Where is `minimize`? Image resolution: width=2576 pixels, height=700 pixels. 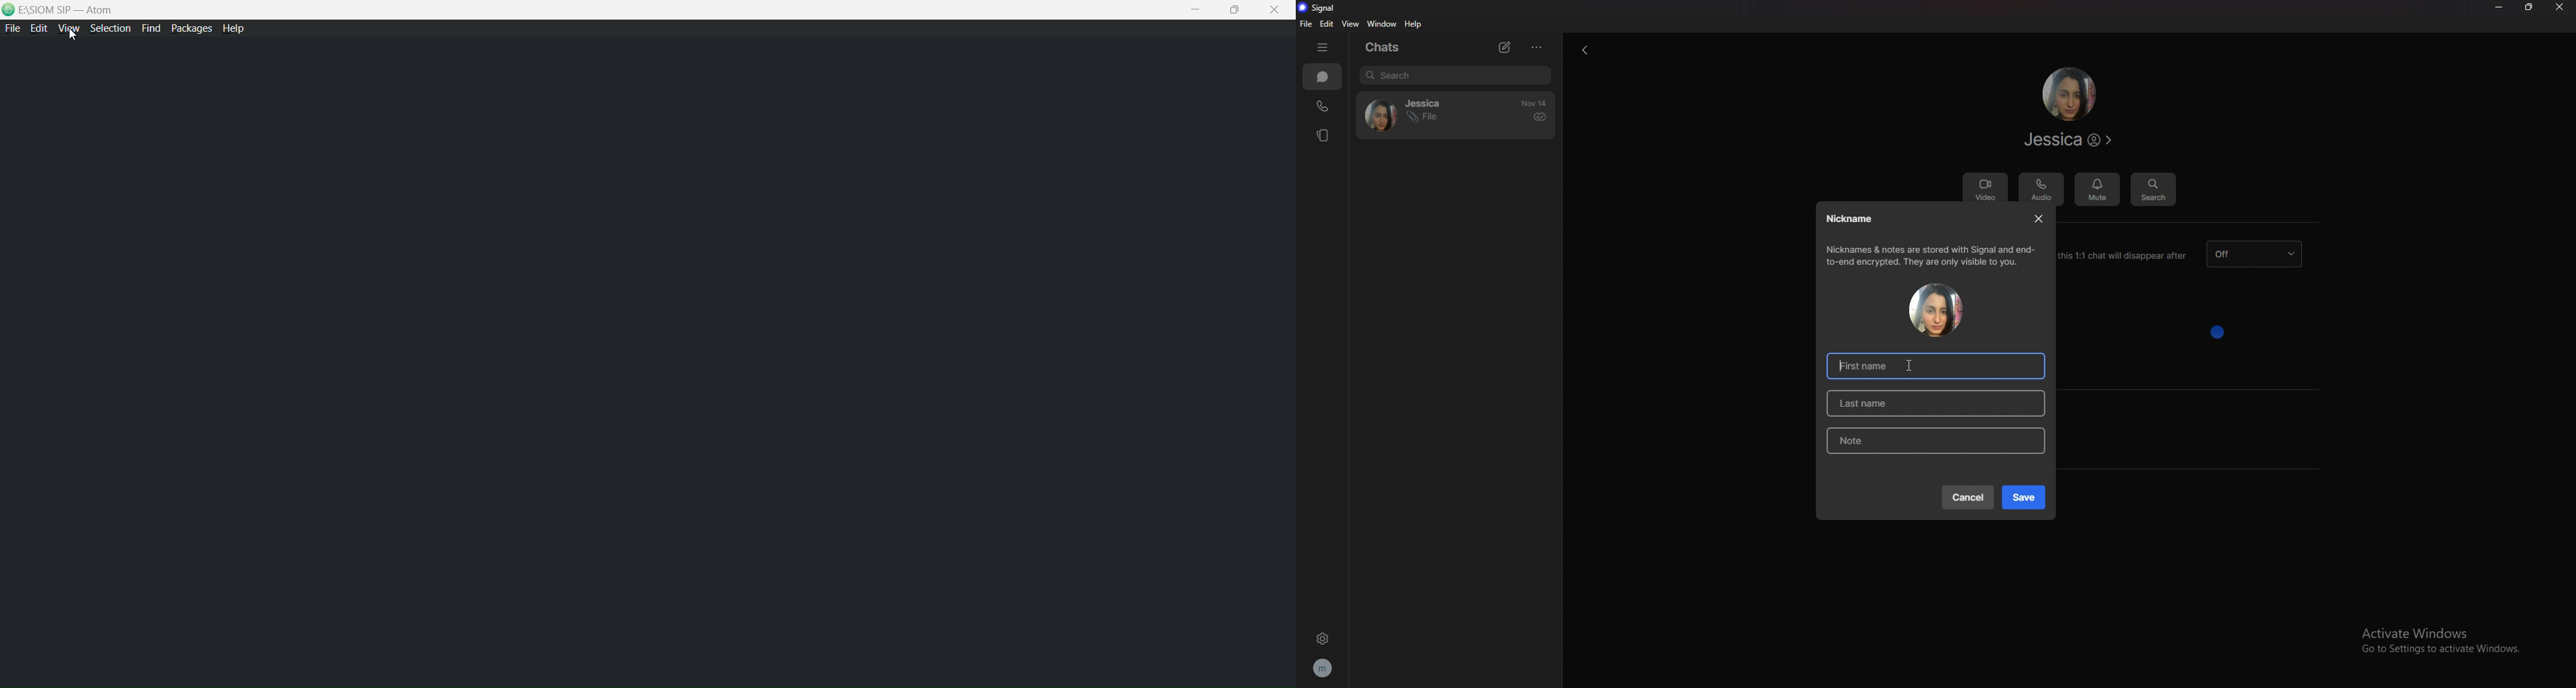 minimize is located at coordinates (1196, 7).